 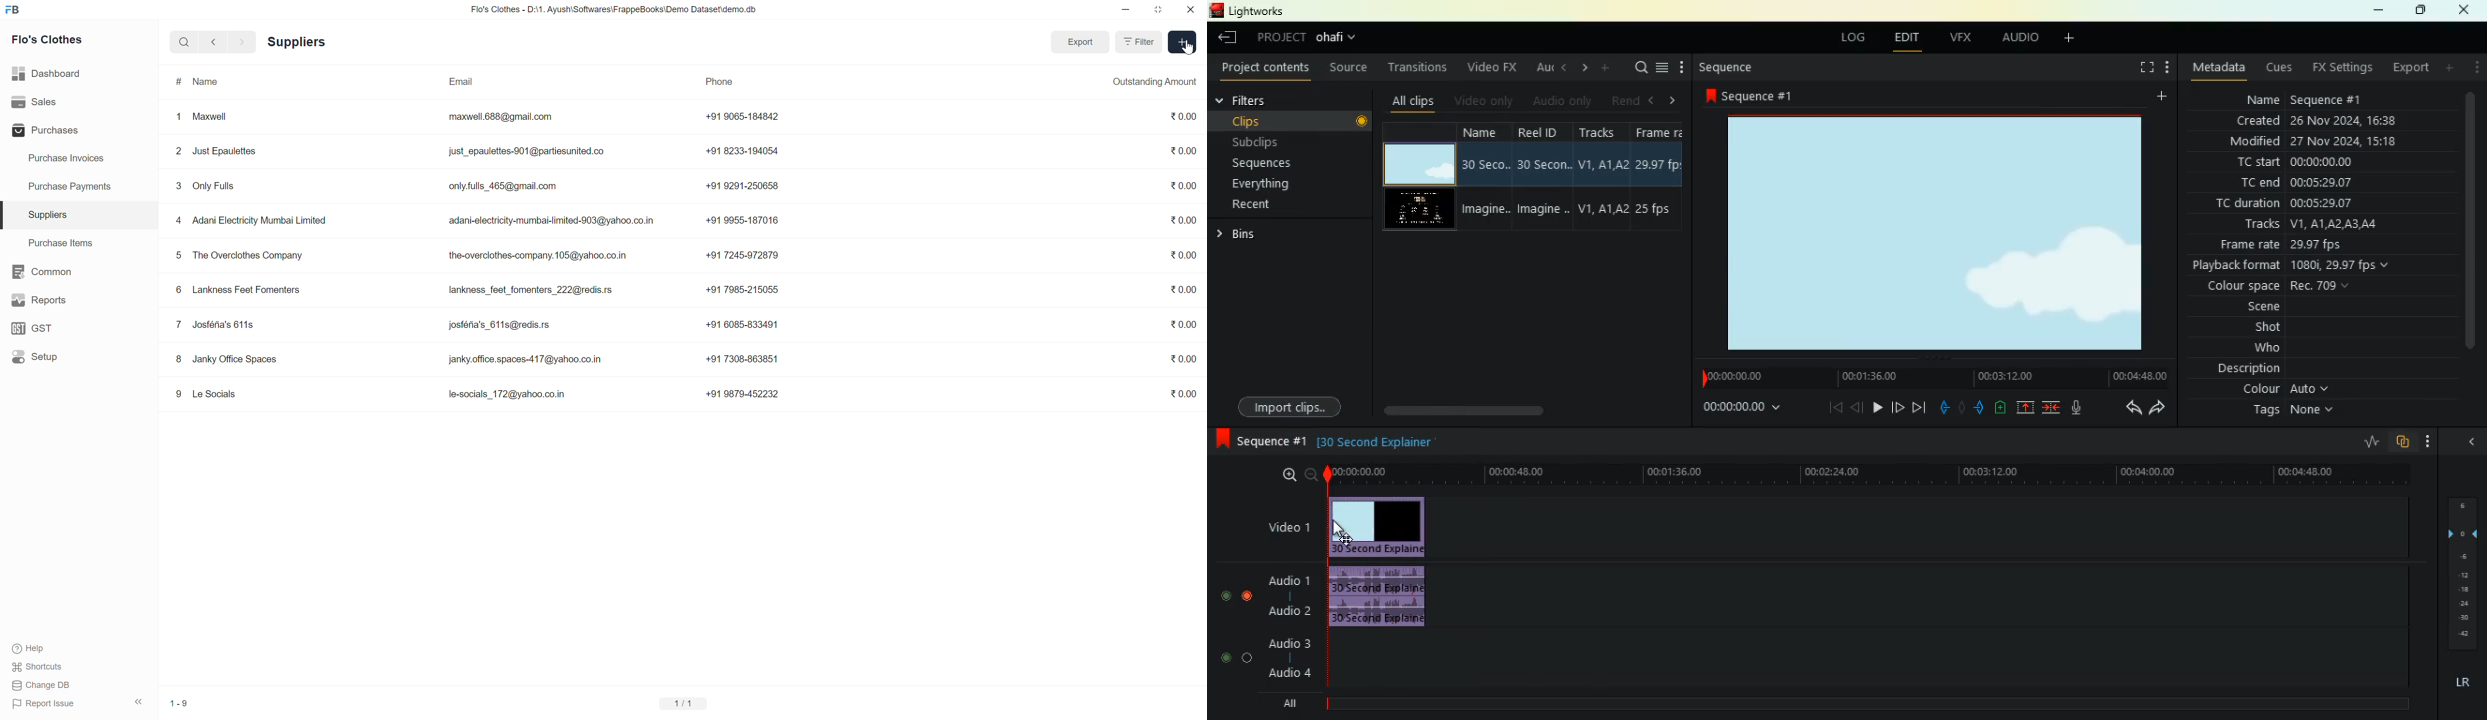 What do you see at coordinates (743, 324) in the screenshot?
I see `+91 6085-833491` at bounding box center [743, 324].